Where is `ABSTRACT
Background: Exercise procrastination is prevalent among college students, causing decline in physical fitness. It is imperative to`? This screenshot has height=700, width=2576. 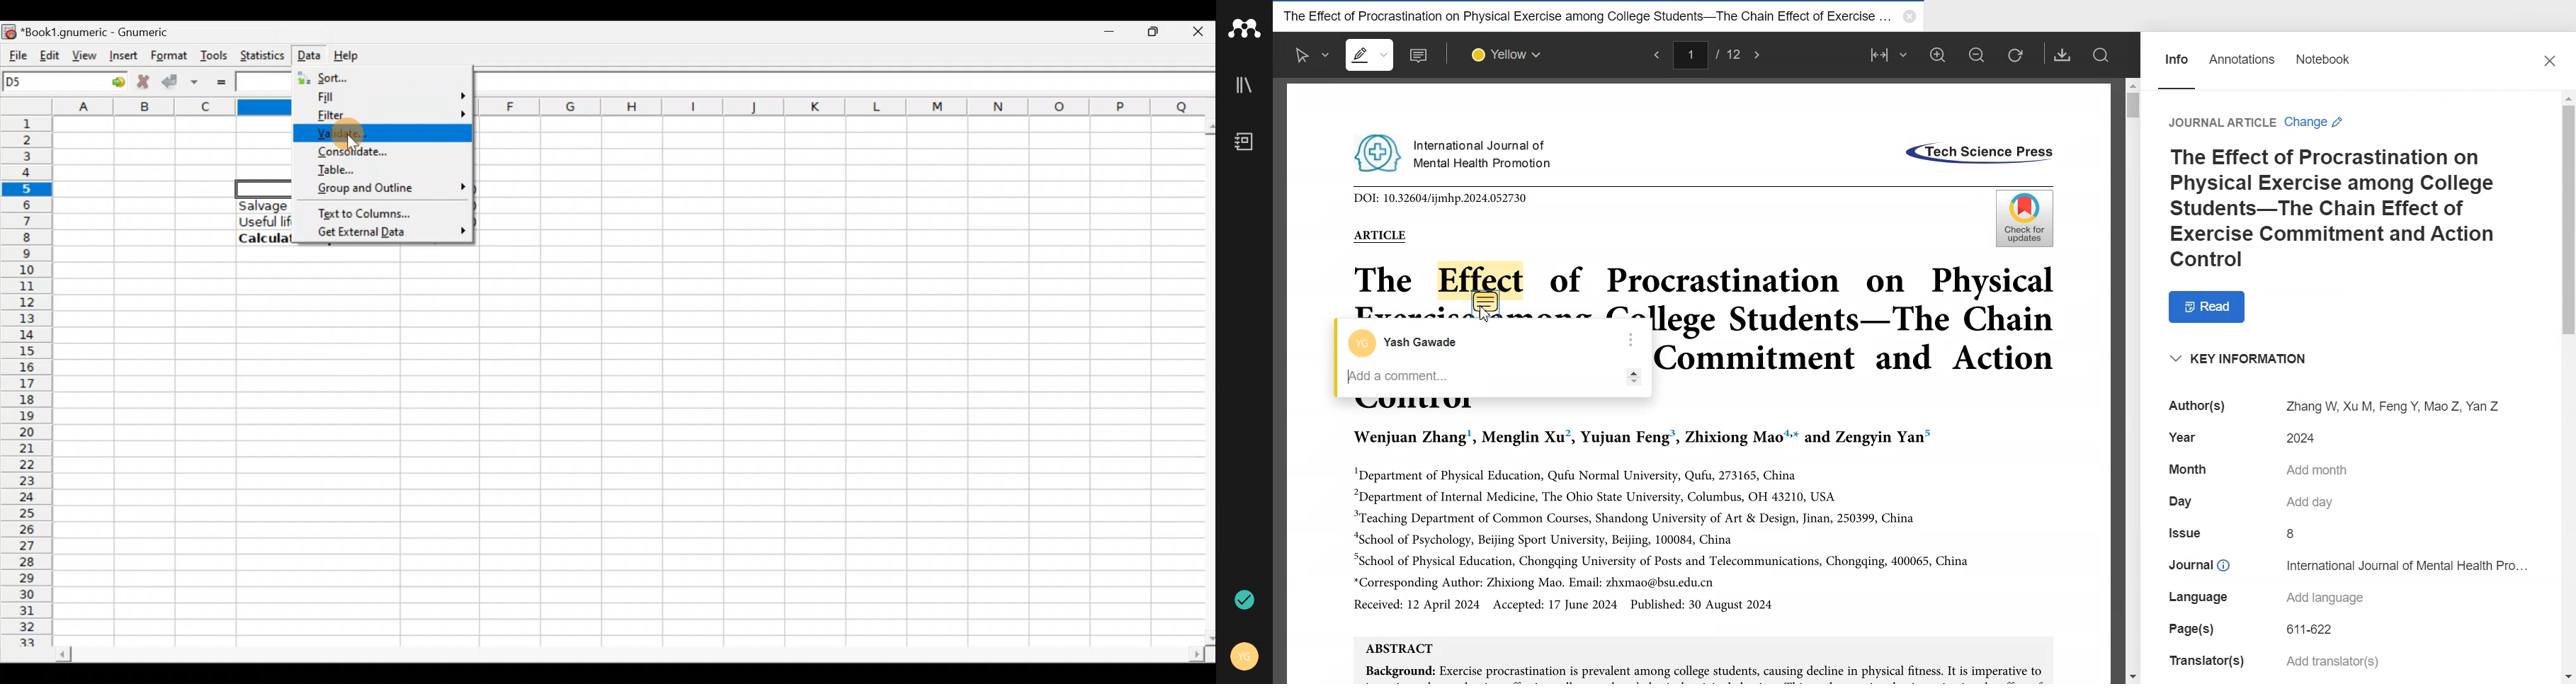
ABSTRACT
Background: Exercise procrastination is prevalent among college students, causing decline in physical fitness. It is imperative to is located at coordinates (1703, 659).